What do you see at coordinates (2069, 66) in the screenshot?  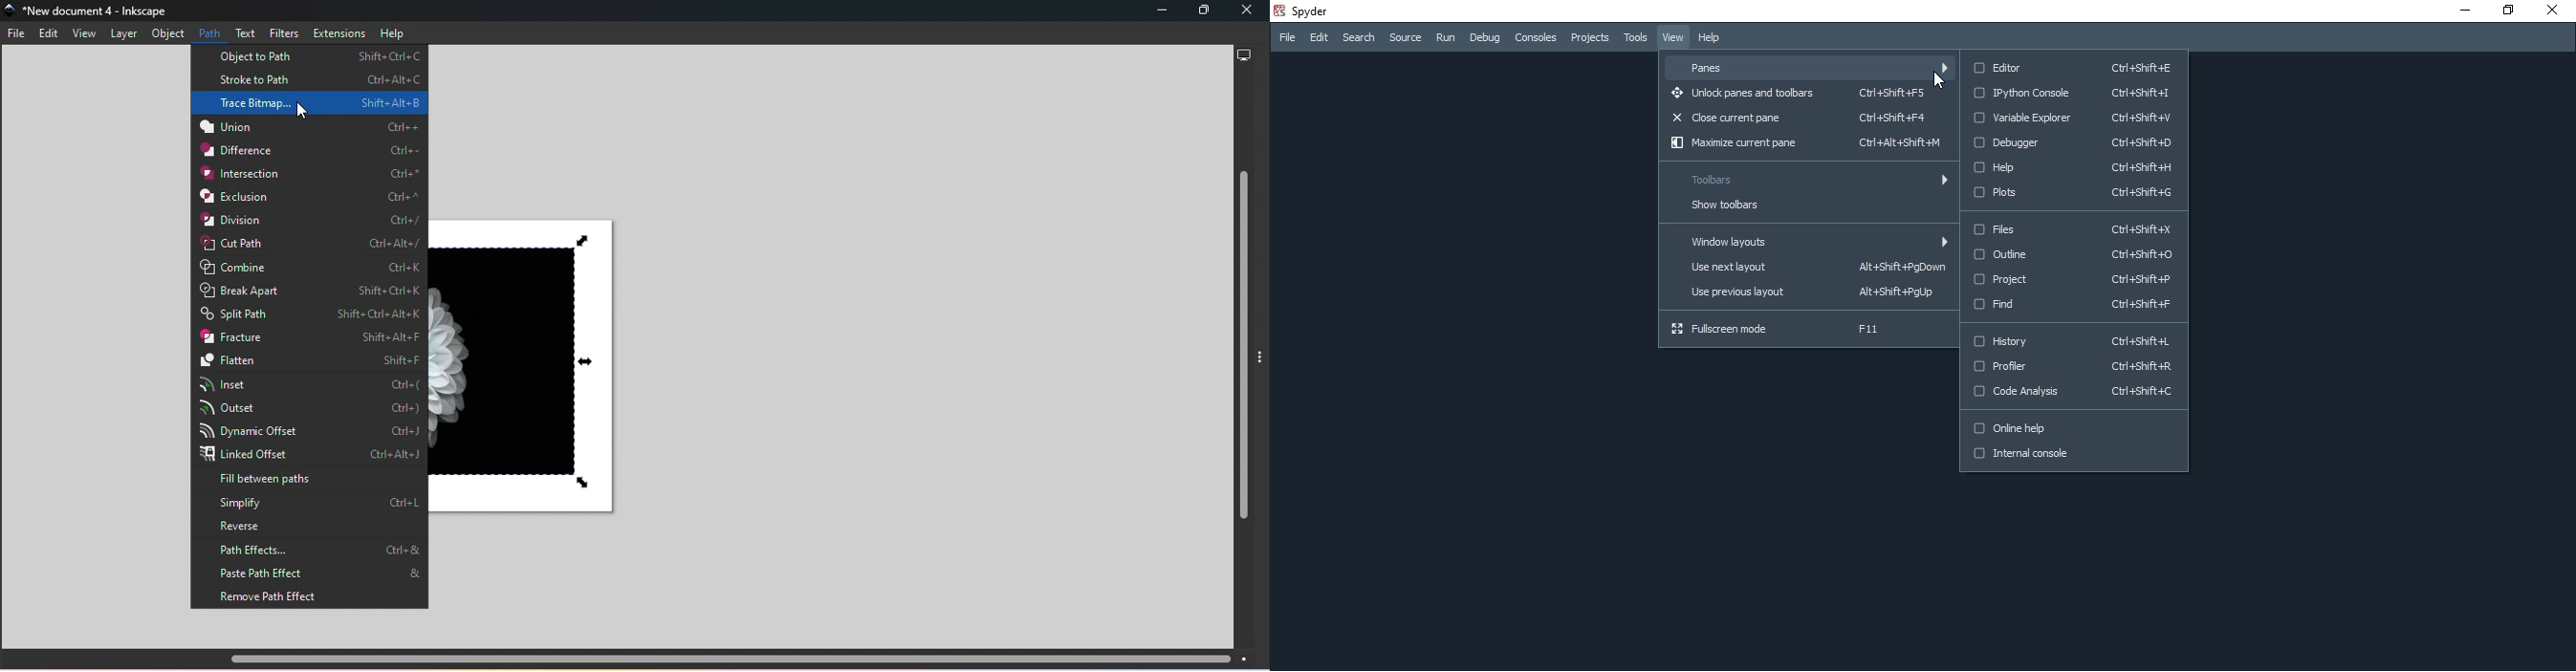 I see `Editor` at bounding box center [2069, 66].